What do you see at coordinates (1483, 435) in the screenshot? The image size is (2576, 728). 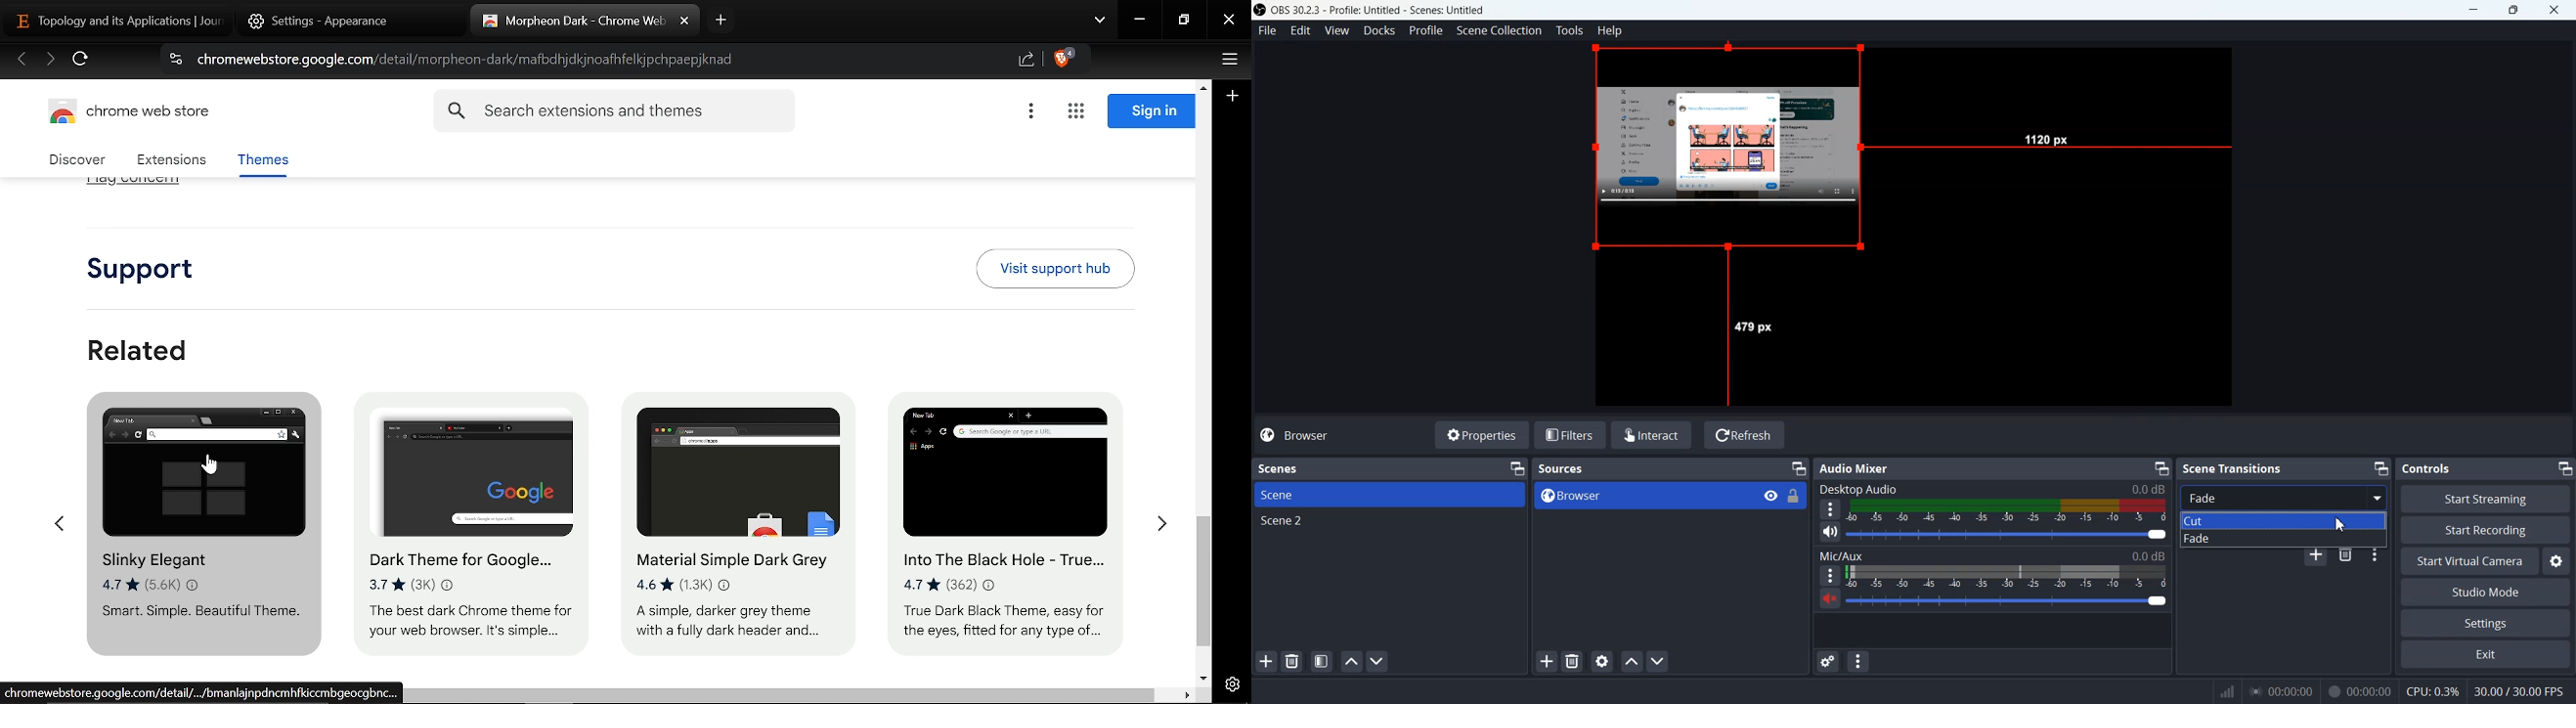 I see `Properties` at bounding box center [1483, 435].